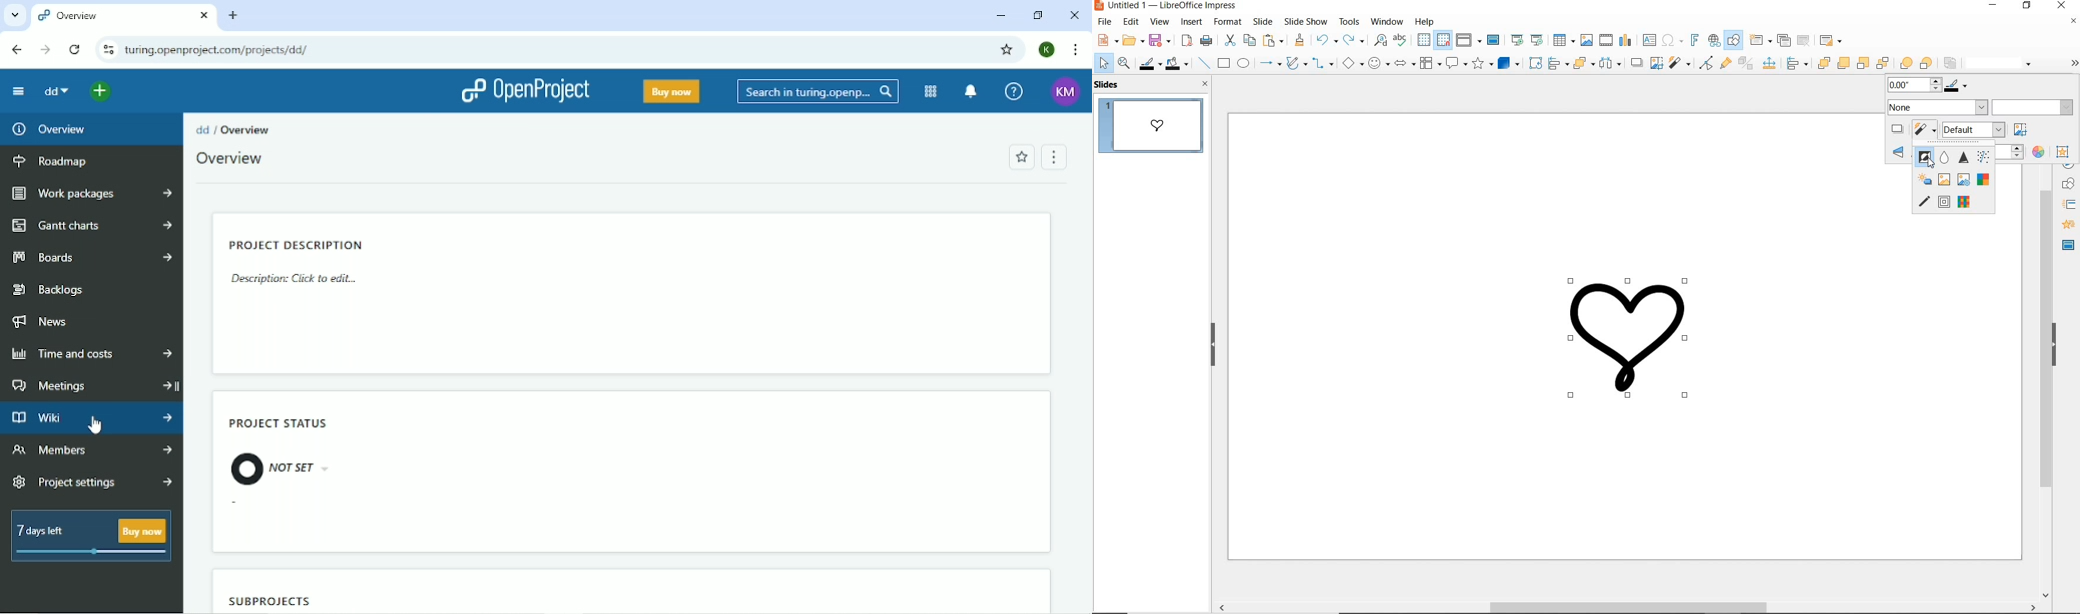  Describe the element at coordinates (1177, 63) in the screenshot. I see `fill color` at that location.